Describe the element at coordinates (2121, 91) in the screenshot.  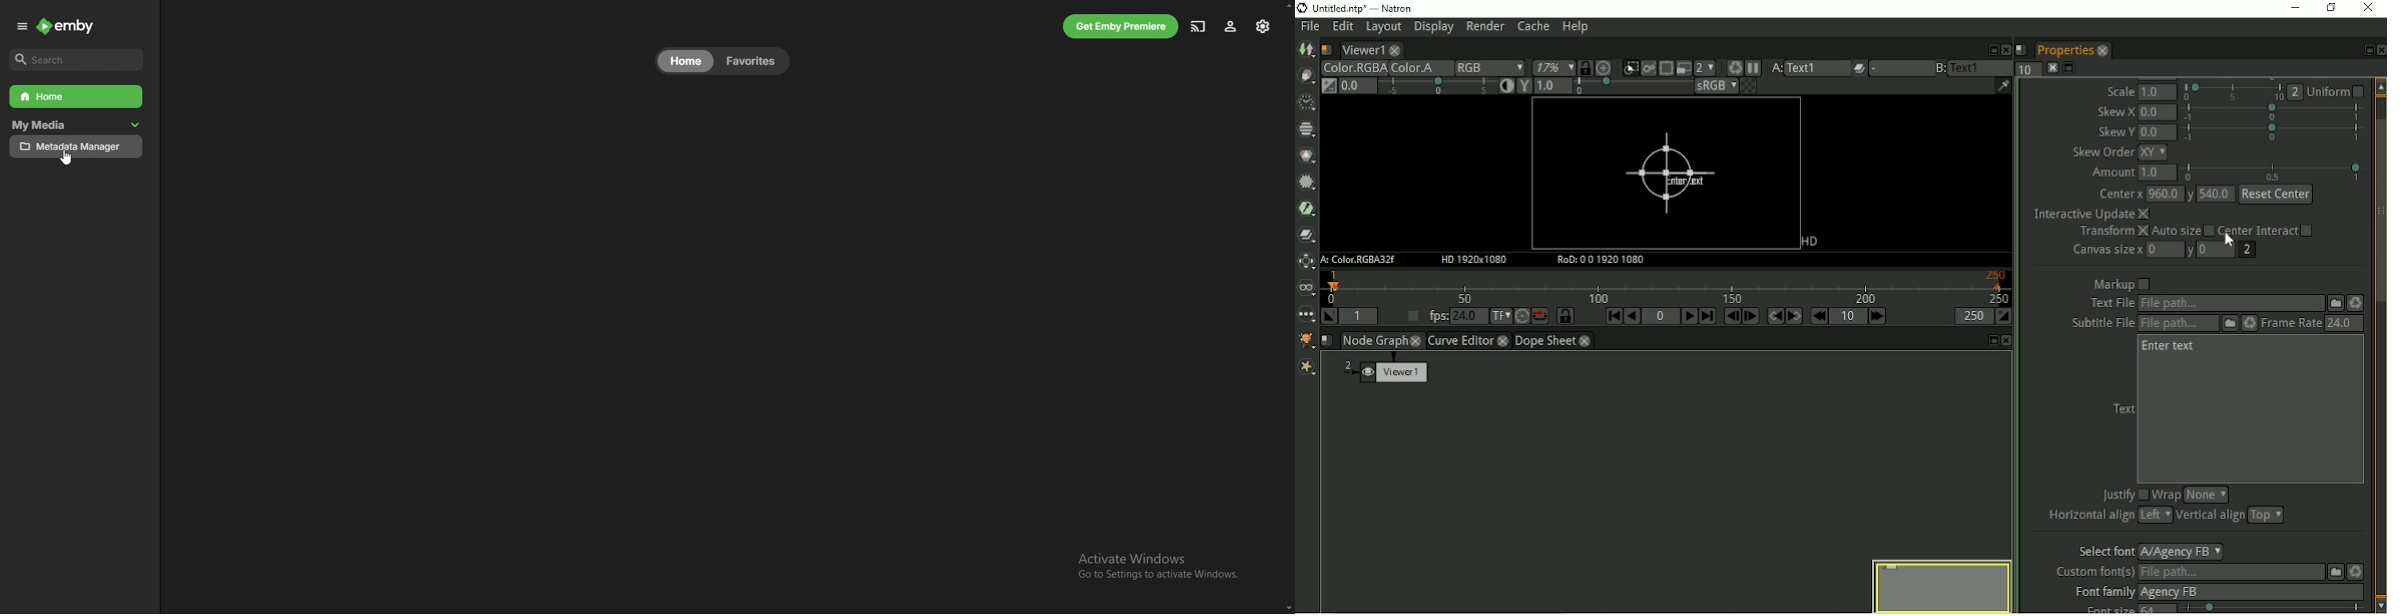
I see `Scale` at that location.